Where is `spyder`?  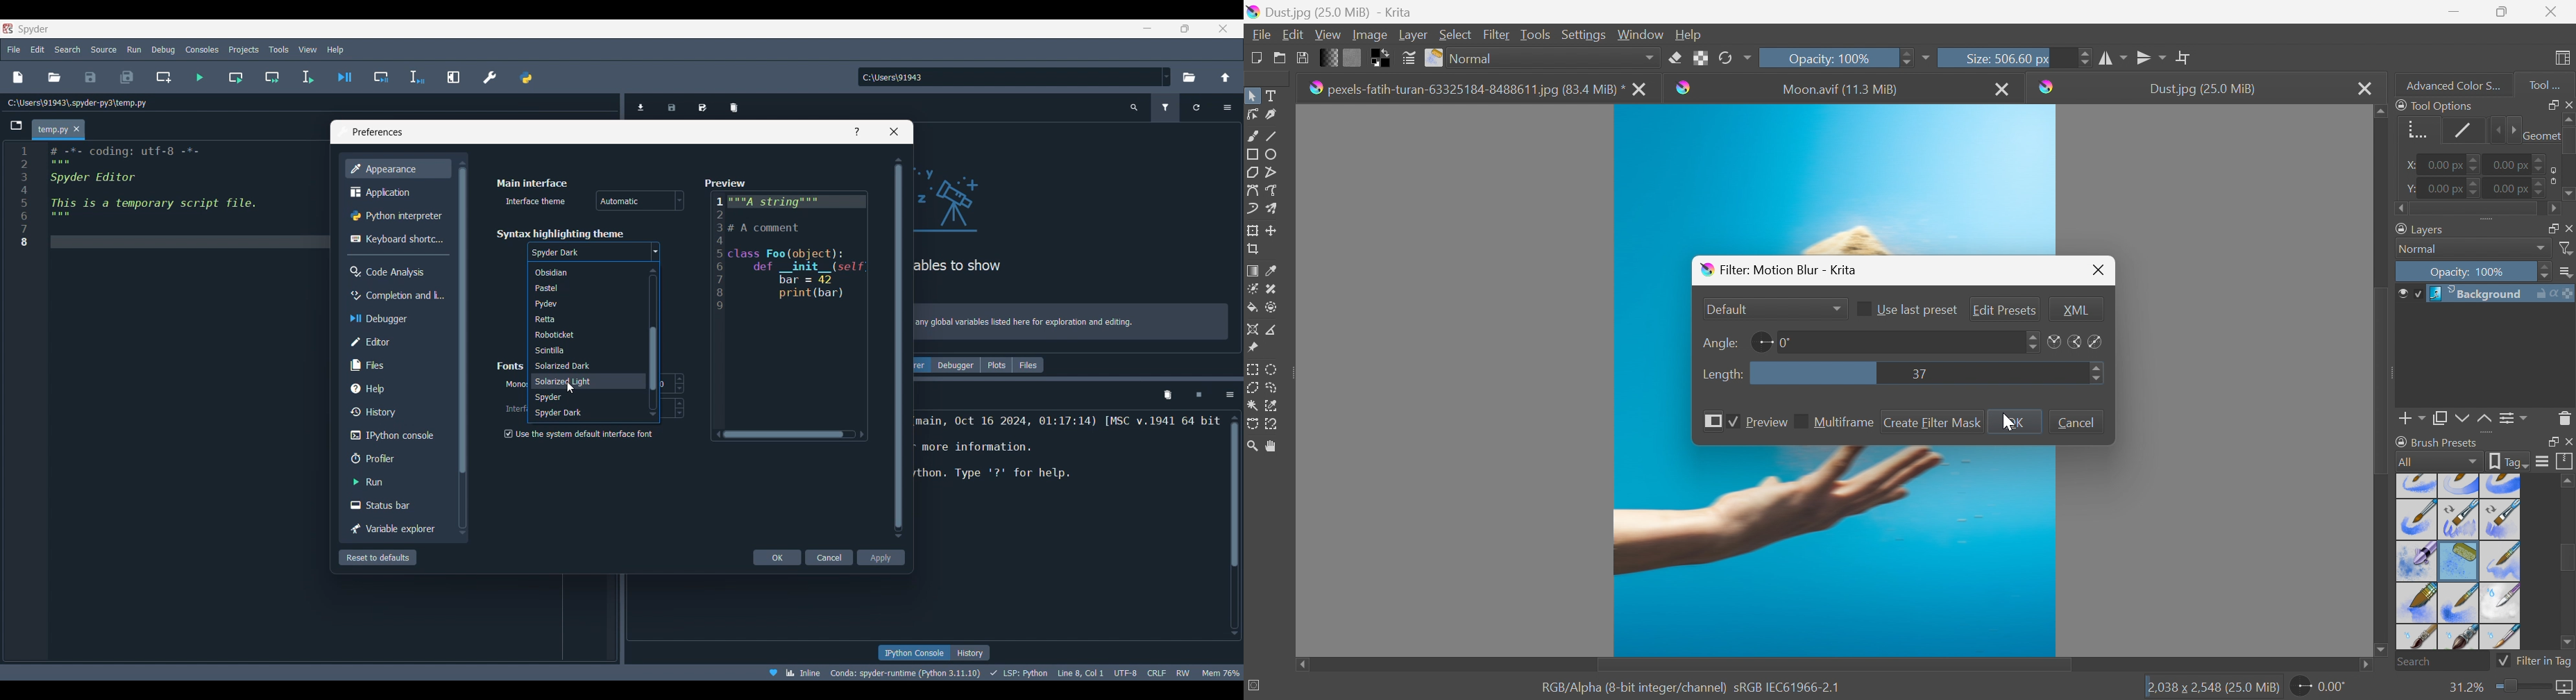
spyder is located at coordinates (576, 398).